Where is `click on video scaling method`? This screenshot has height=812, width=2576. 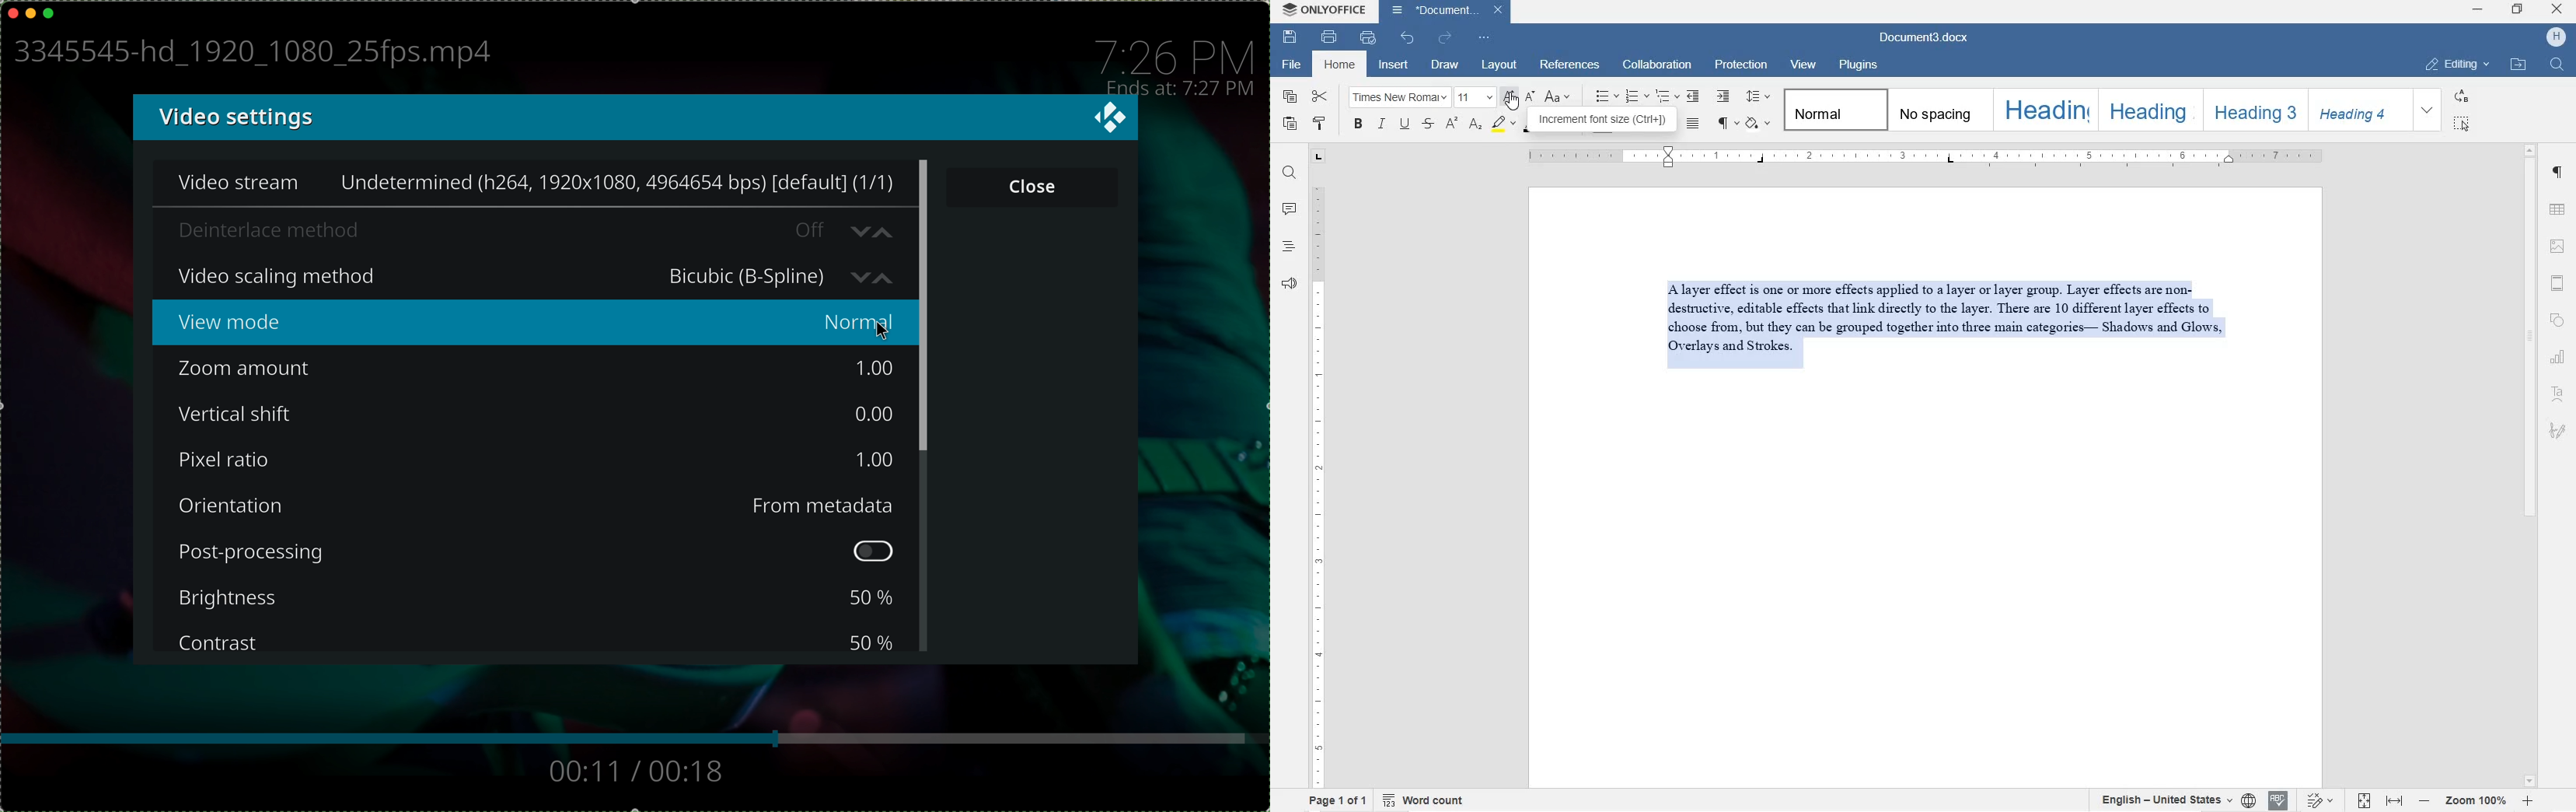
click on video scaling method is located at coordinates (535, 278).